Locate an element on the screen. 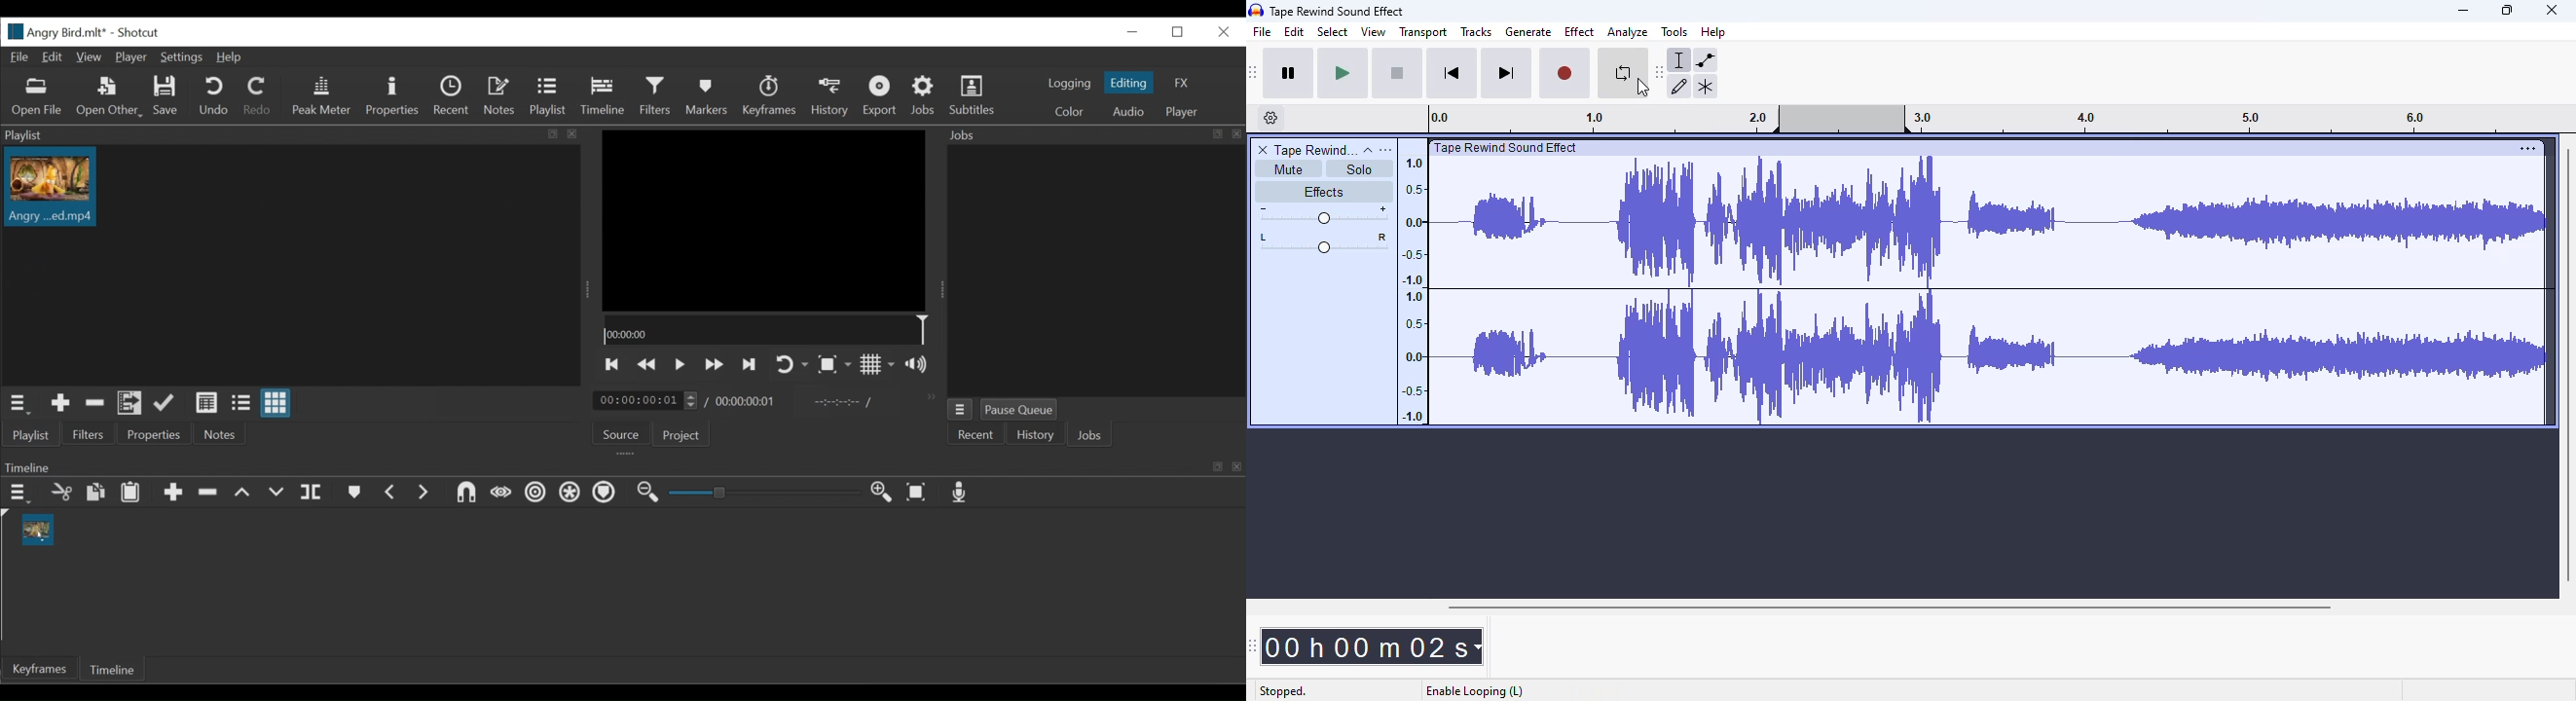  Next Marker is located at coordinates (426, 493).